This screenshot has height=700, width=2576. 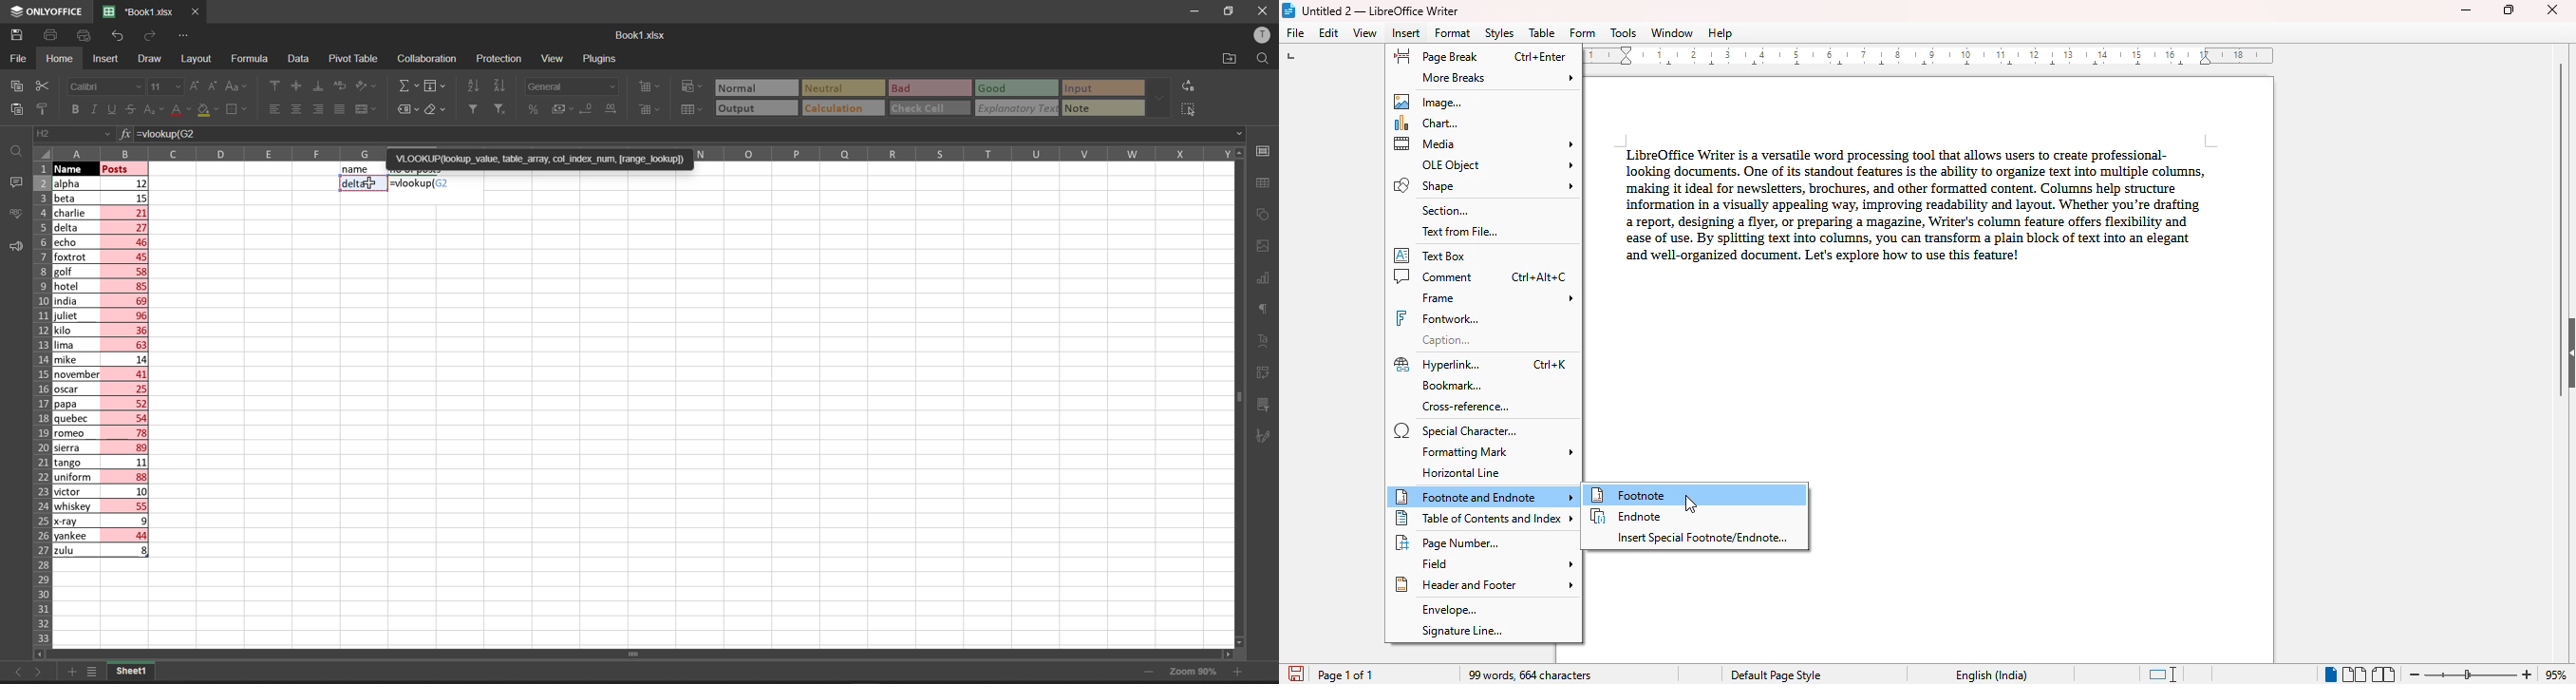 What do you see at coordinates (500, 108) in the screenshot?
I see `clear filters` at bounding box center [500, 108].